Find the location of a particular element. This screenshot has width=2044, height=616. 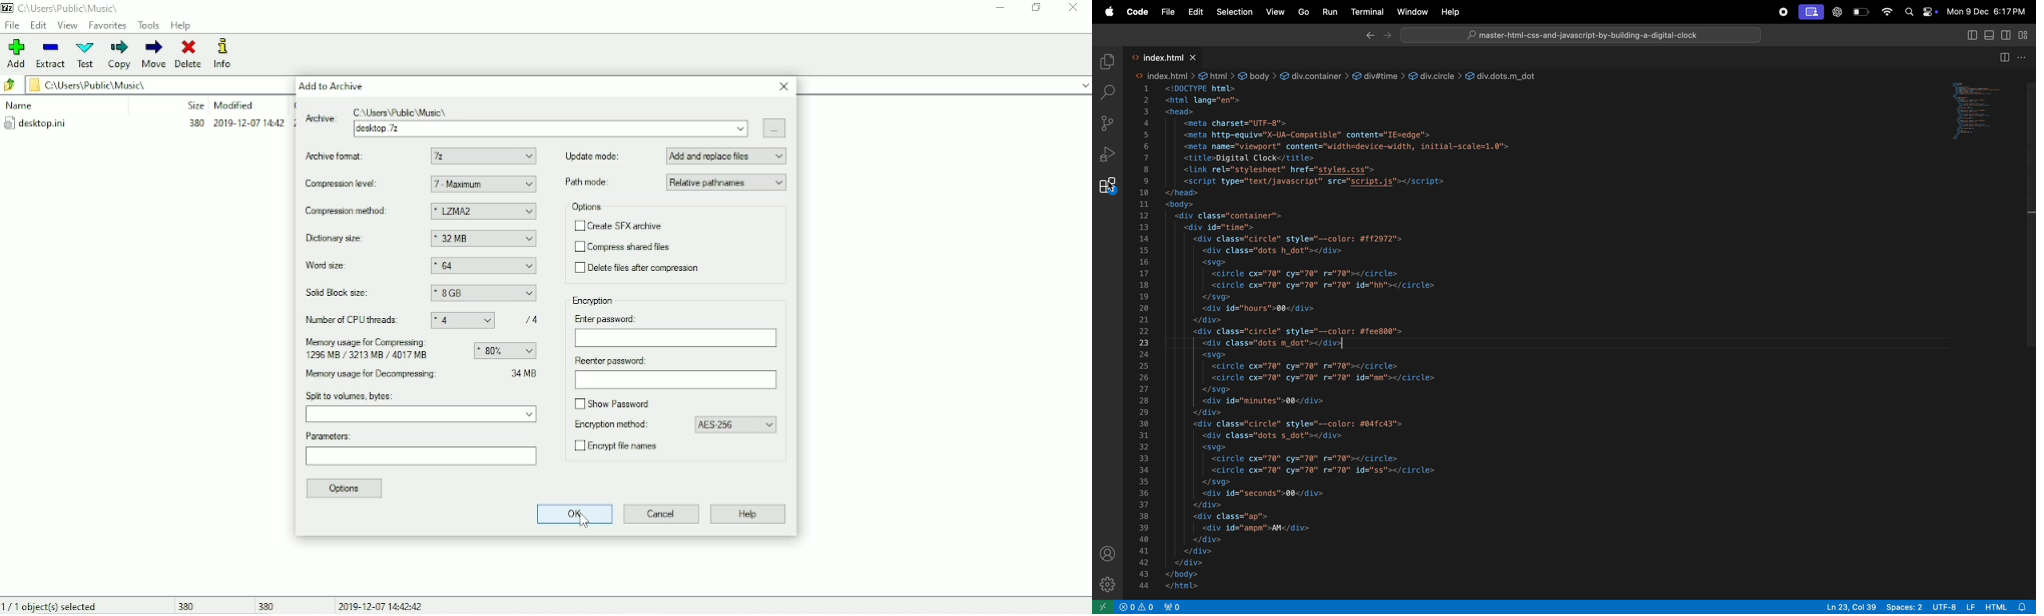

screen ui is located at coordinates (1811, 12).